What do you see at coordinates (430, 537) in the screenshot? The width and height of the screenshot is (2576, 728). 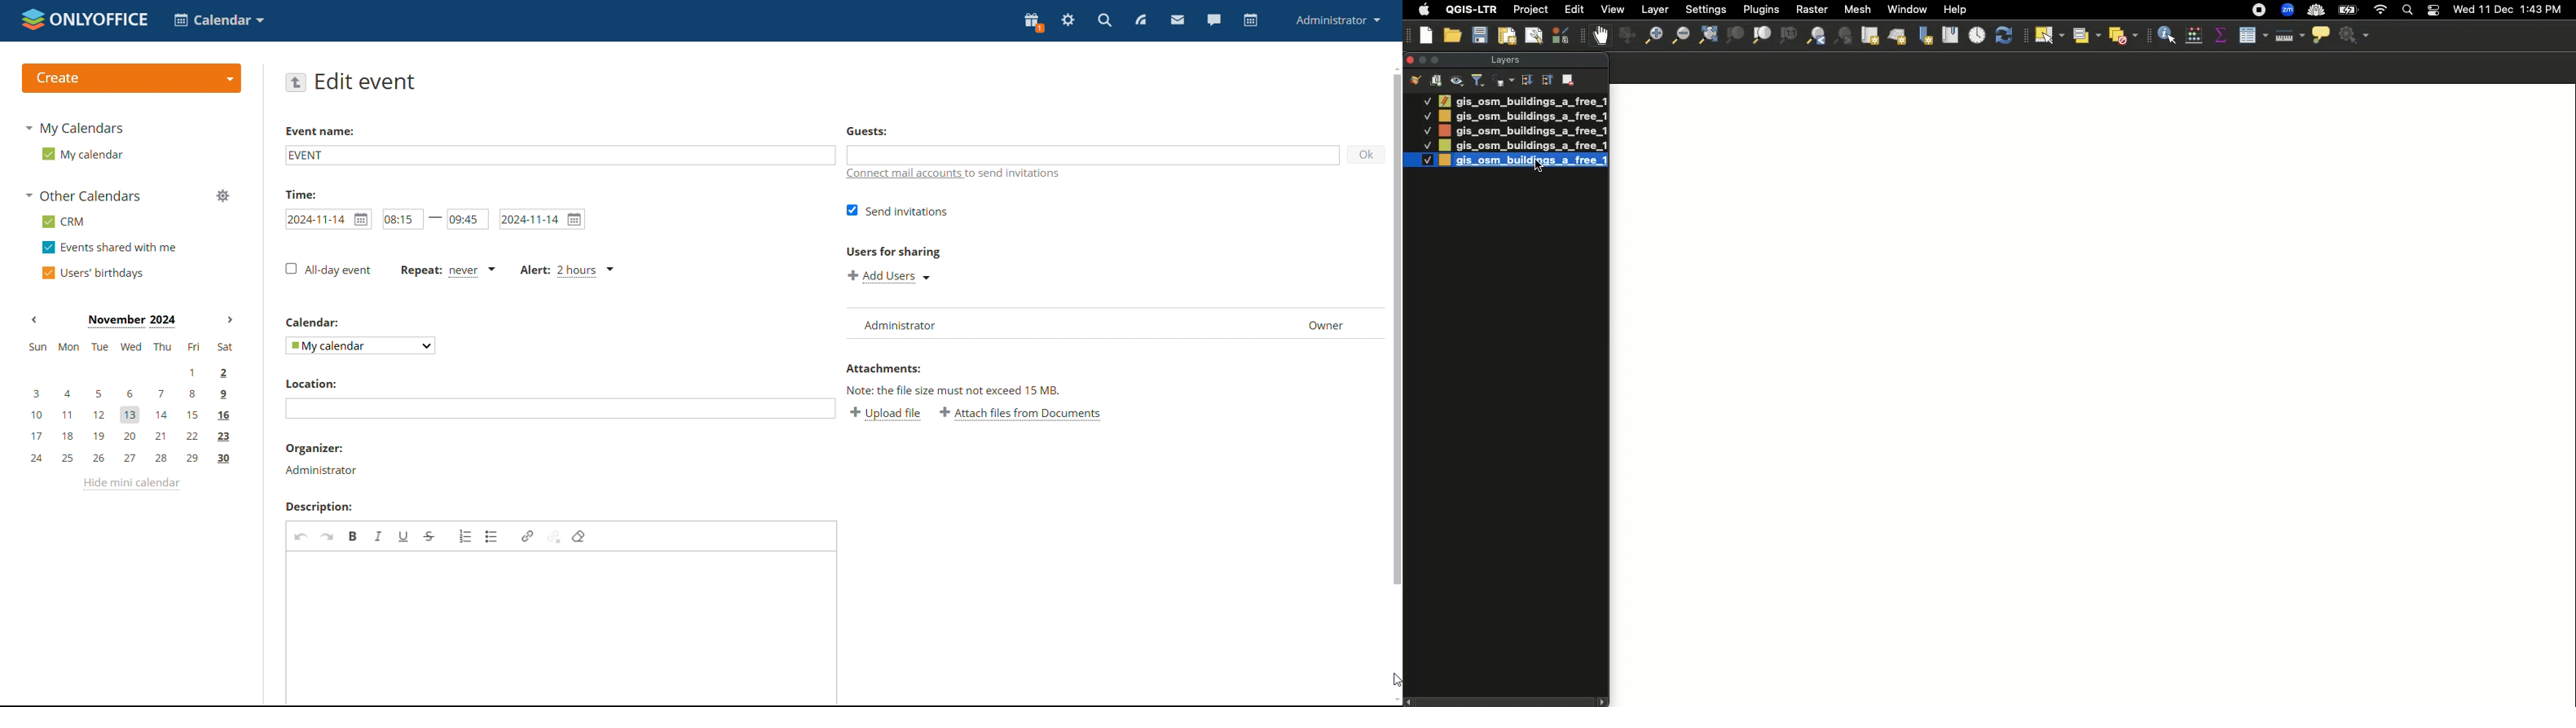 I see `strikethrough` at bounding box center [430, 537].